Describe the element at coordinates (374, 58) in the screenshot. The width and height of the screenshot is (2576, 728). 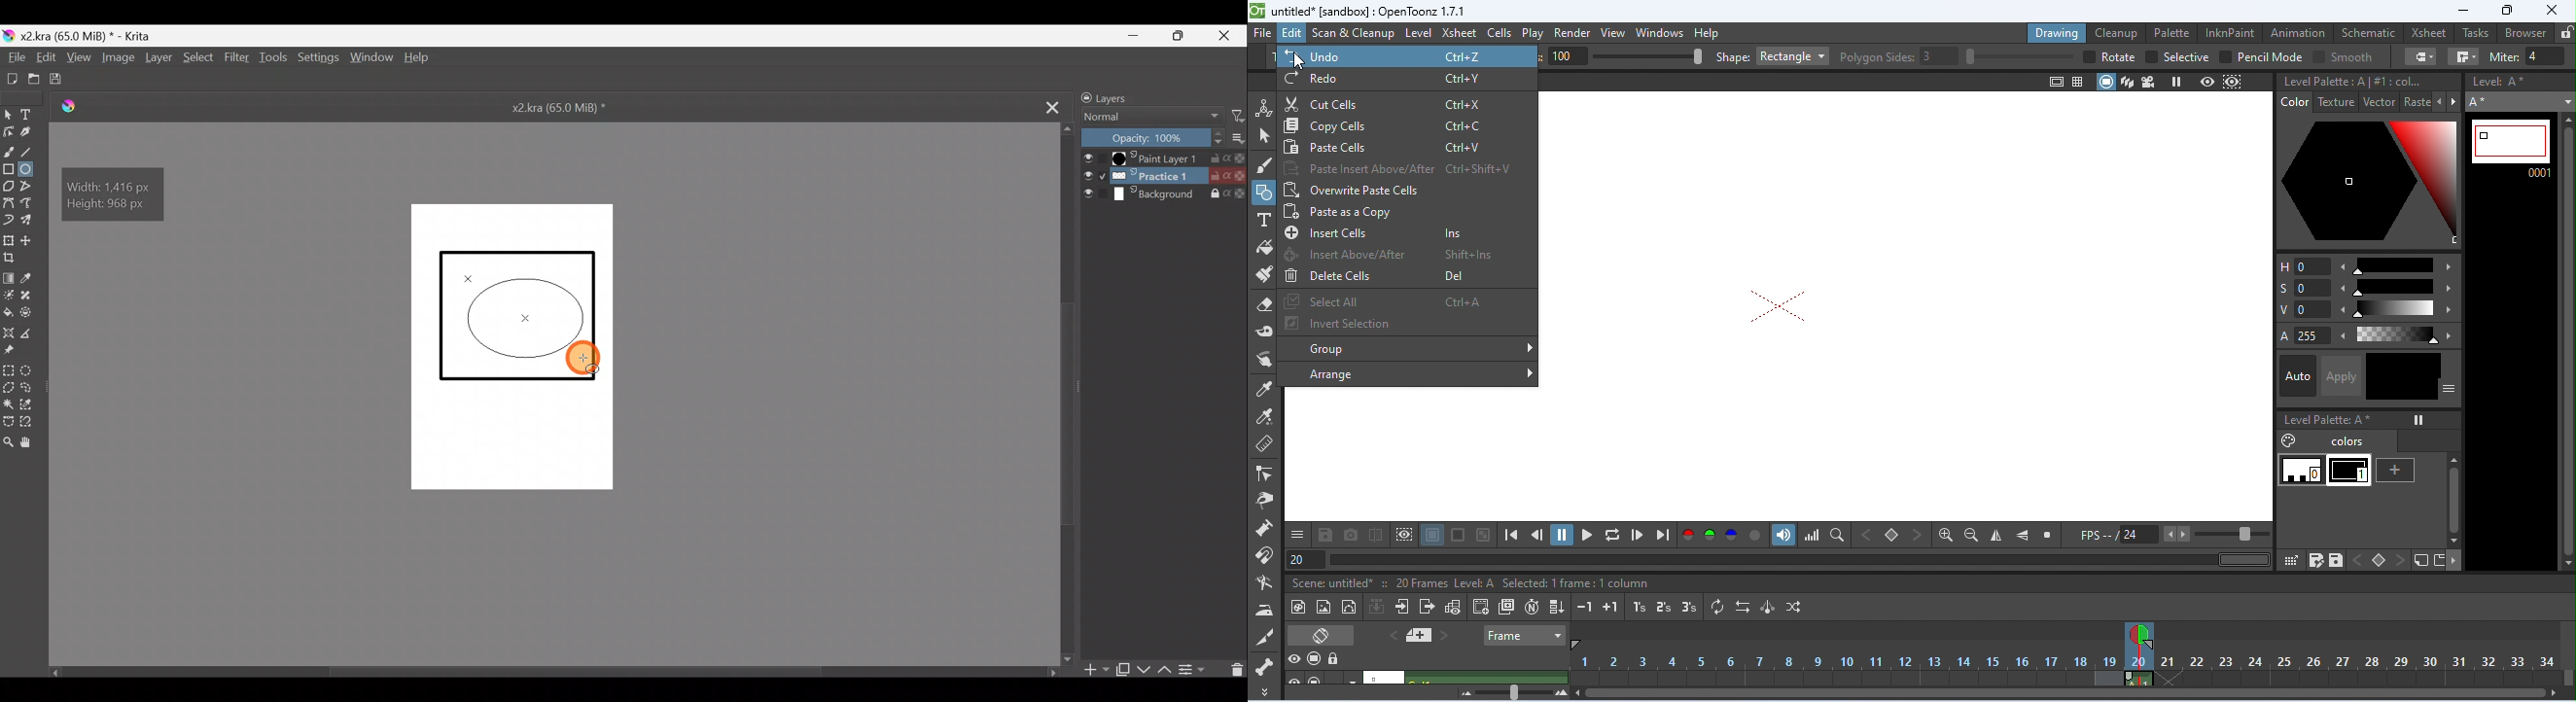
I see `Window` at that location.